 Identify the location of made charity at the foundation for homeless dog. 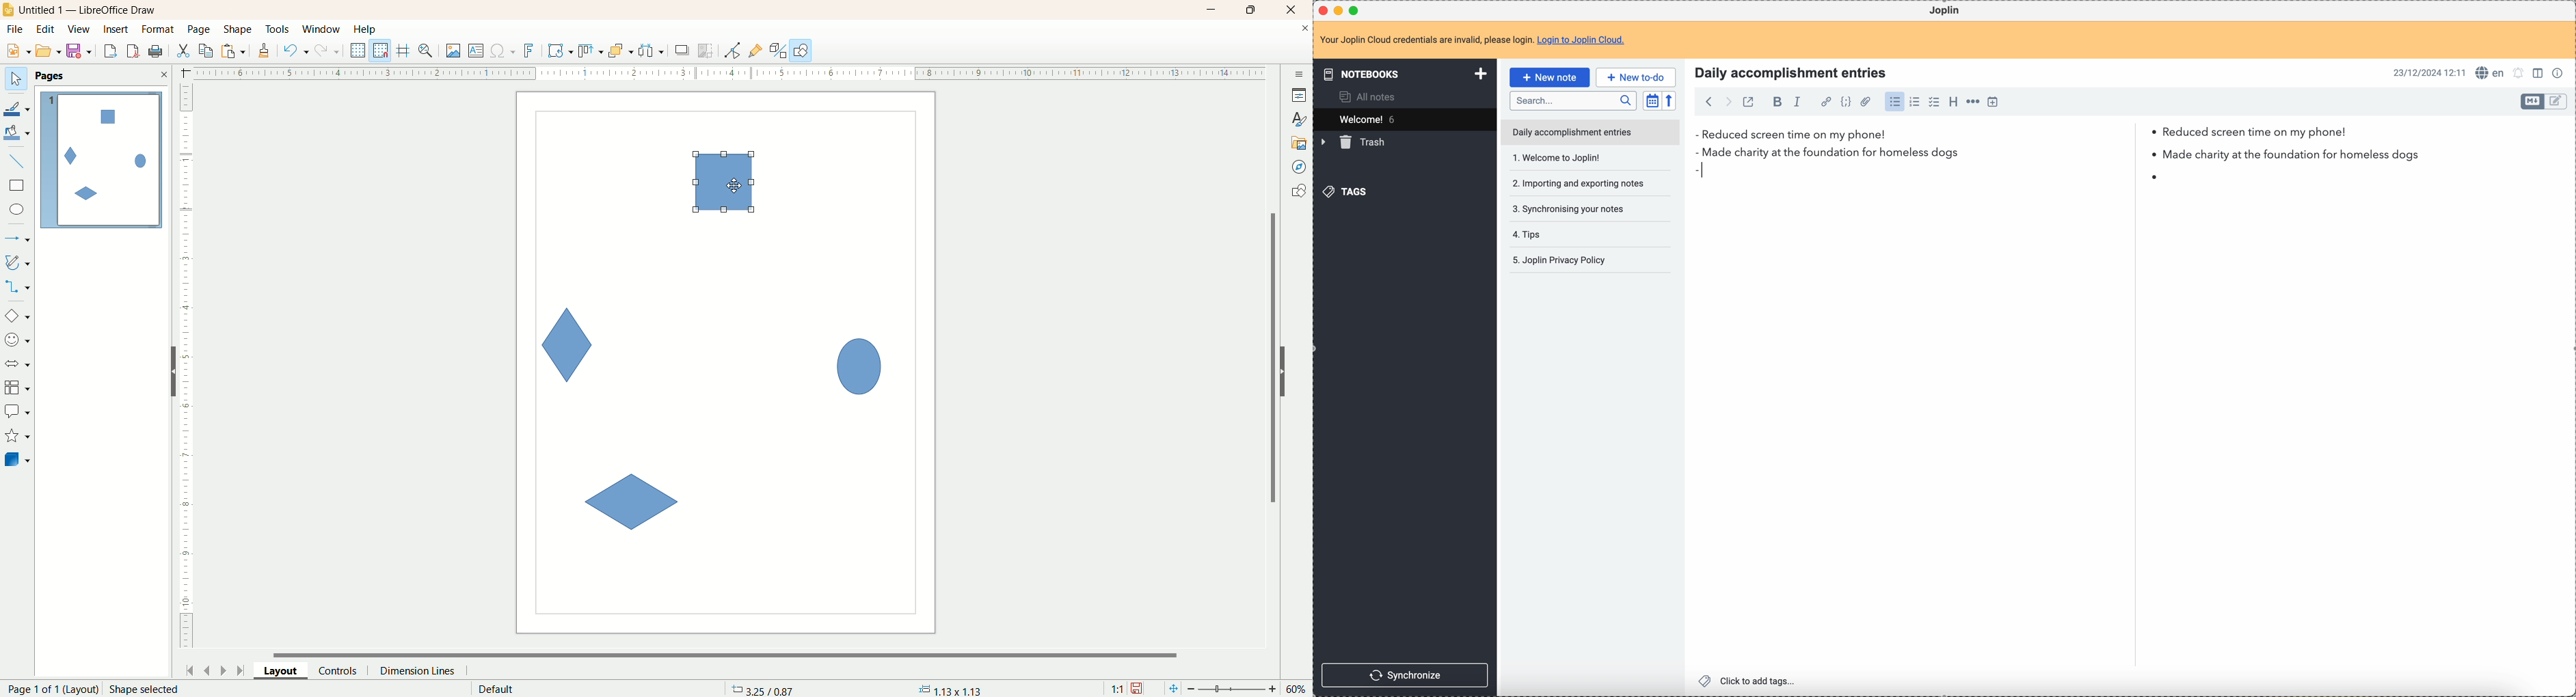
(2066, 155).